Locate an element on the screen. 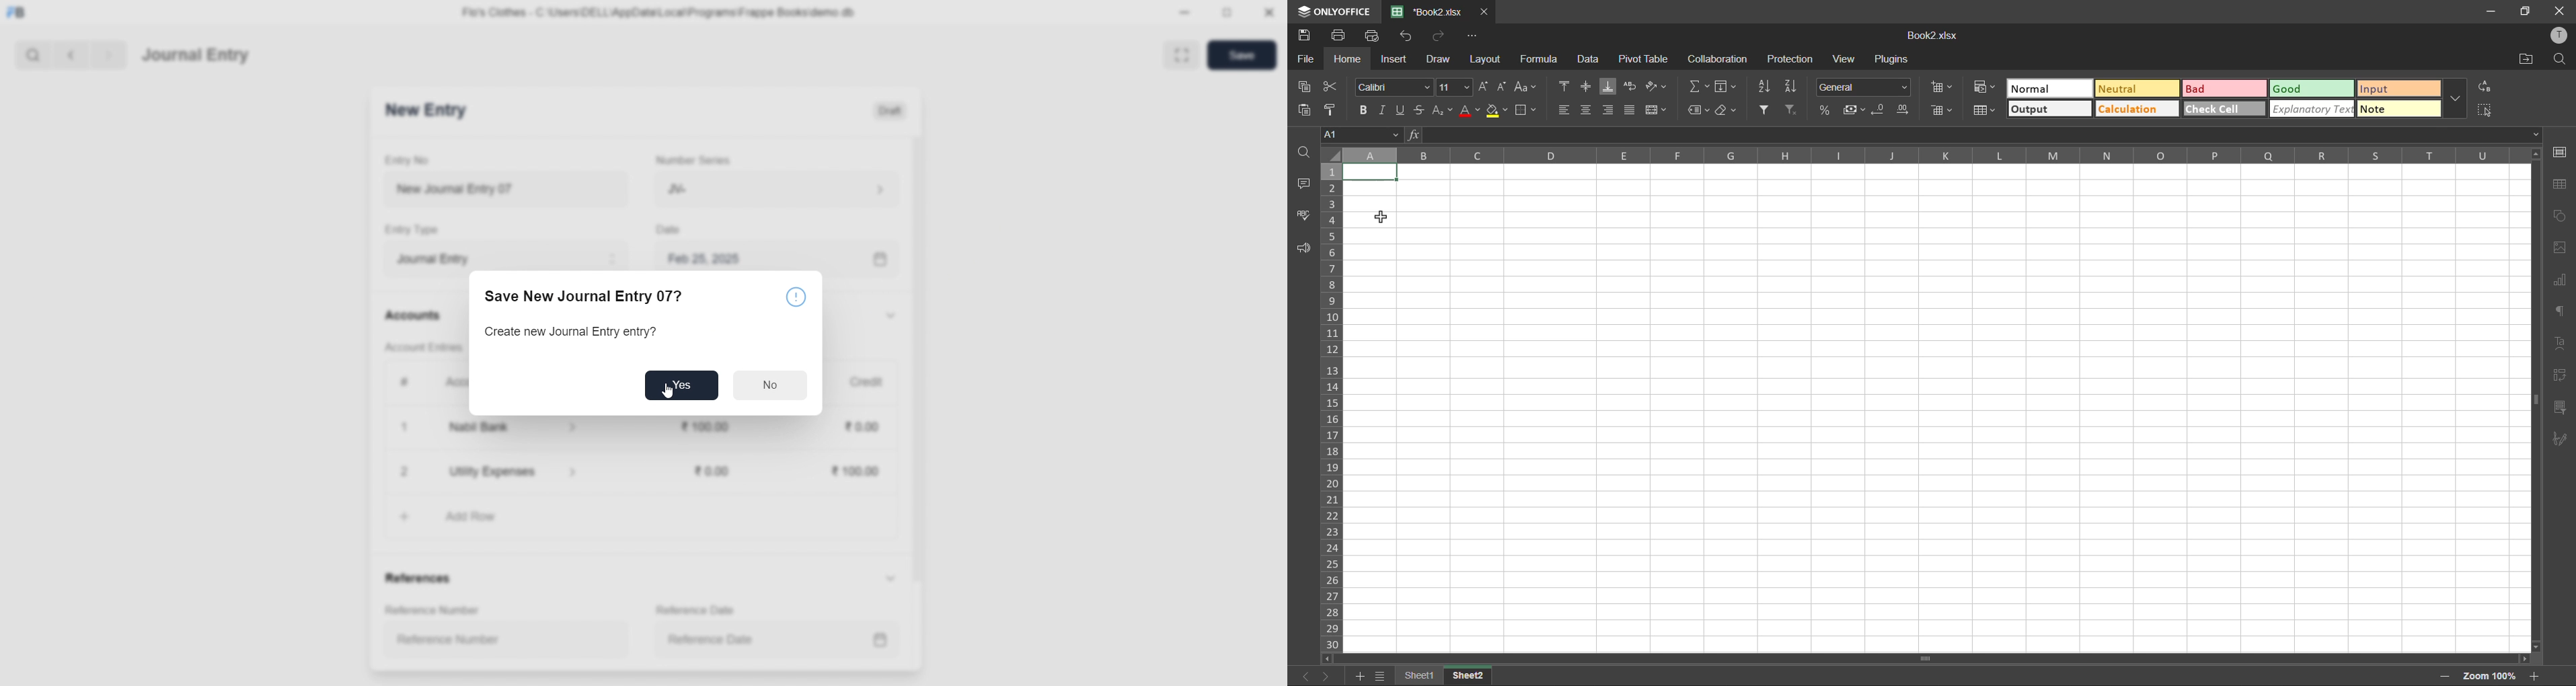 The height and width of the screenshot is (700, 2576). scrollbar is located at coordinates (1924, 658).